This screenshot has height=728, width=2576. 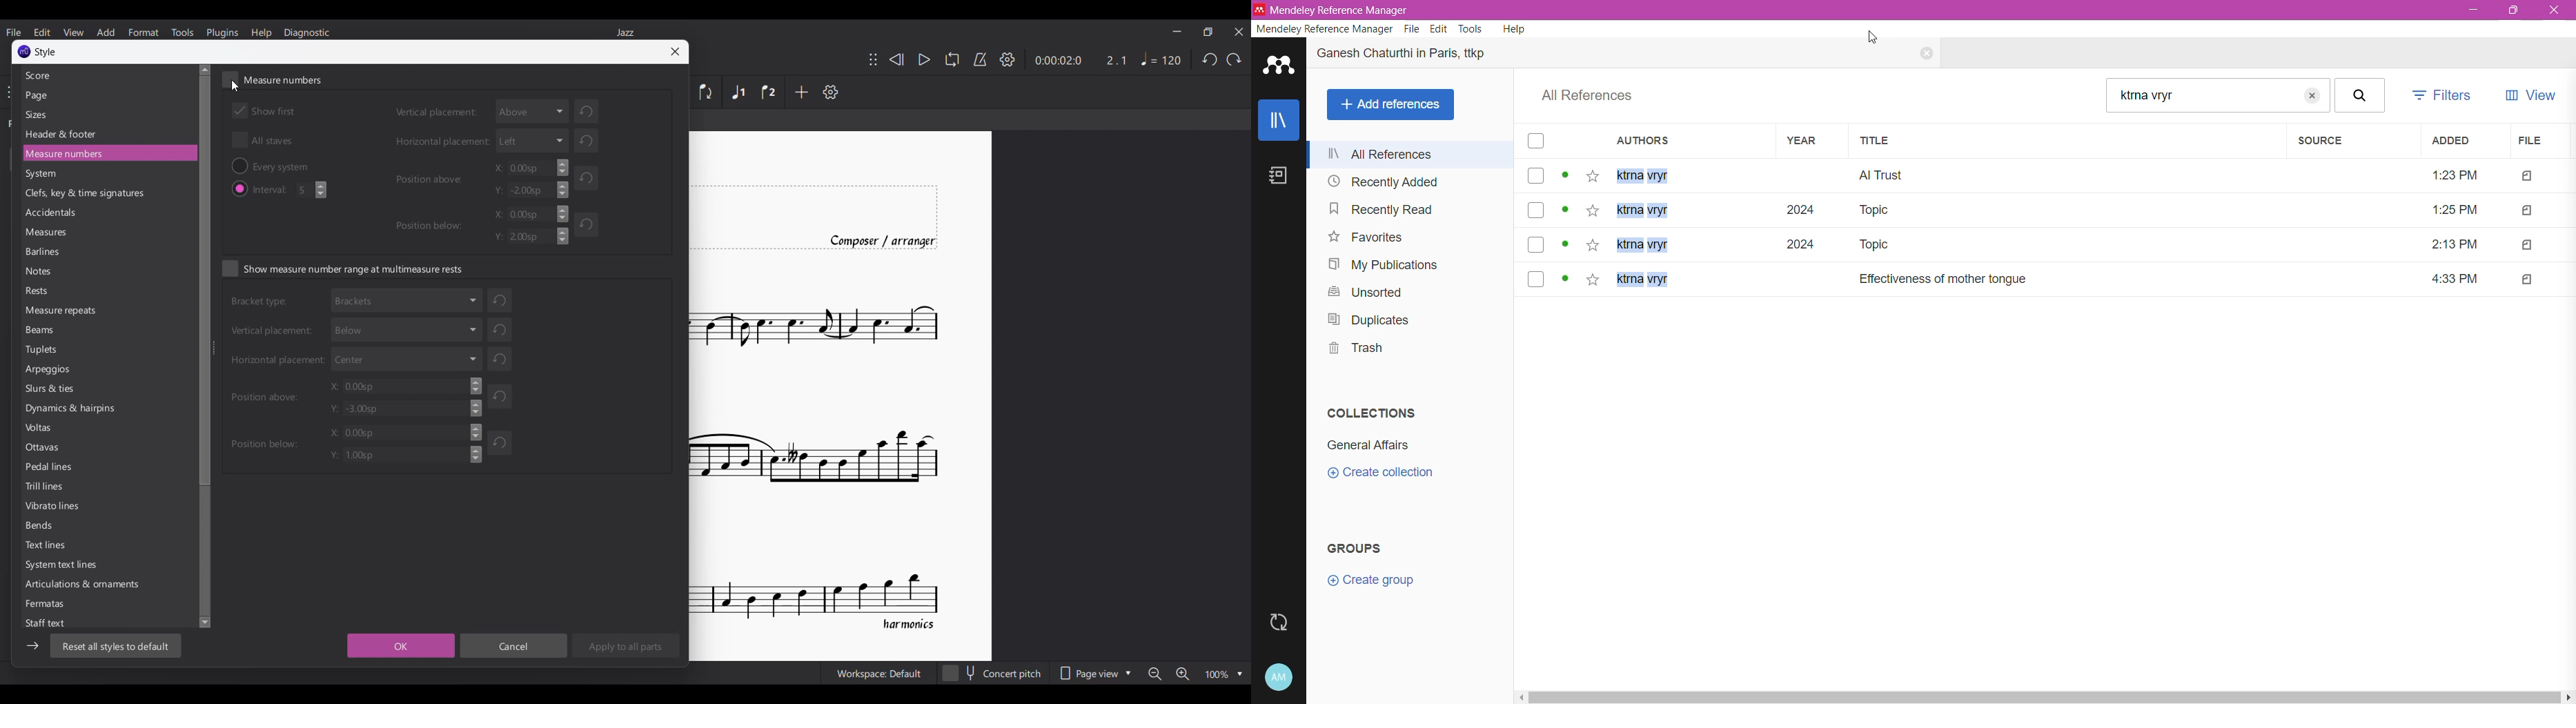 I want to click on Voice 2, so click(x=768, y=92).